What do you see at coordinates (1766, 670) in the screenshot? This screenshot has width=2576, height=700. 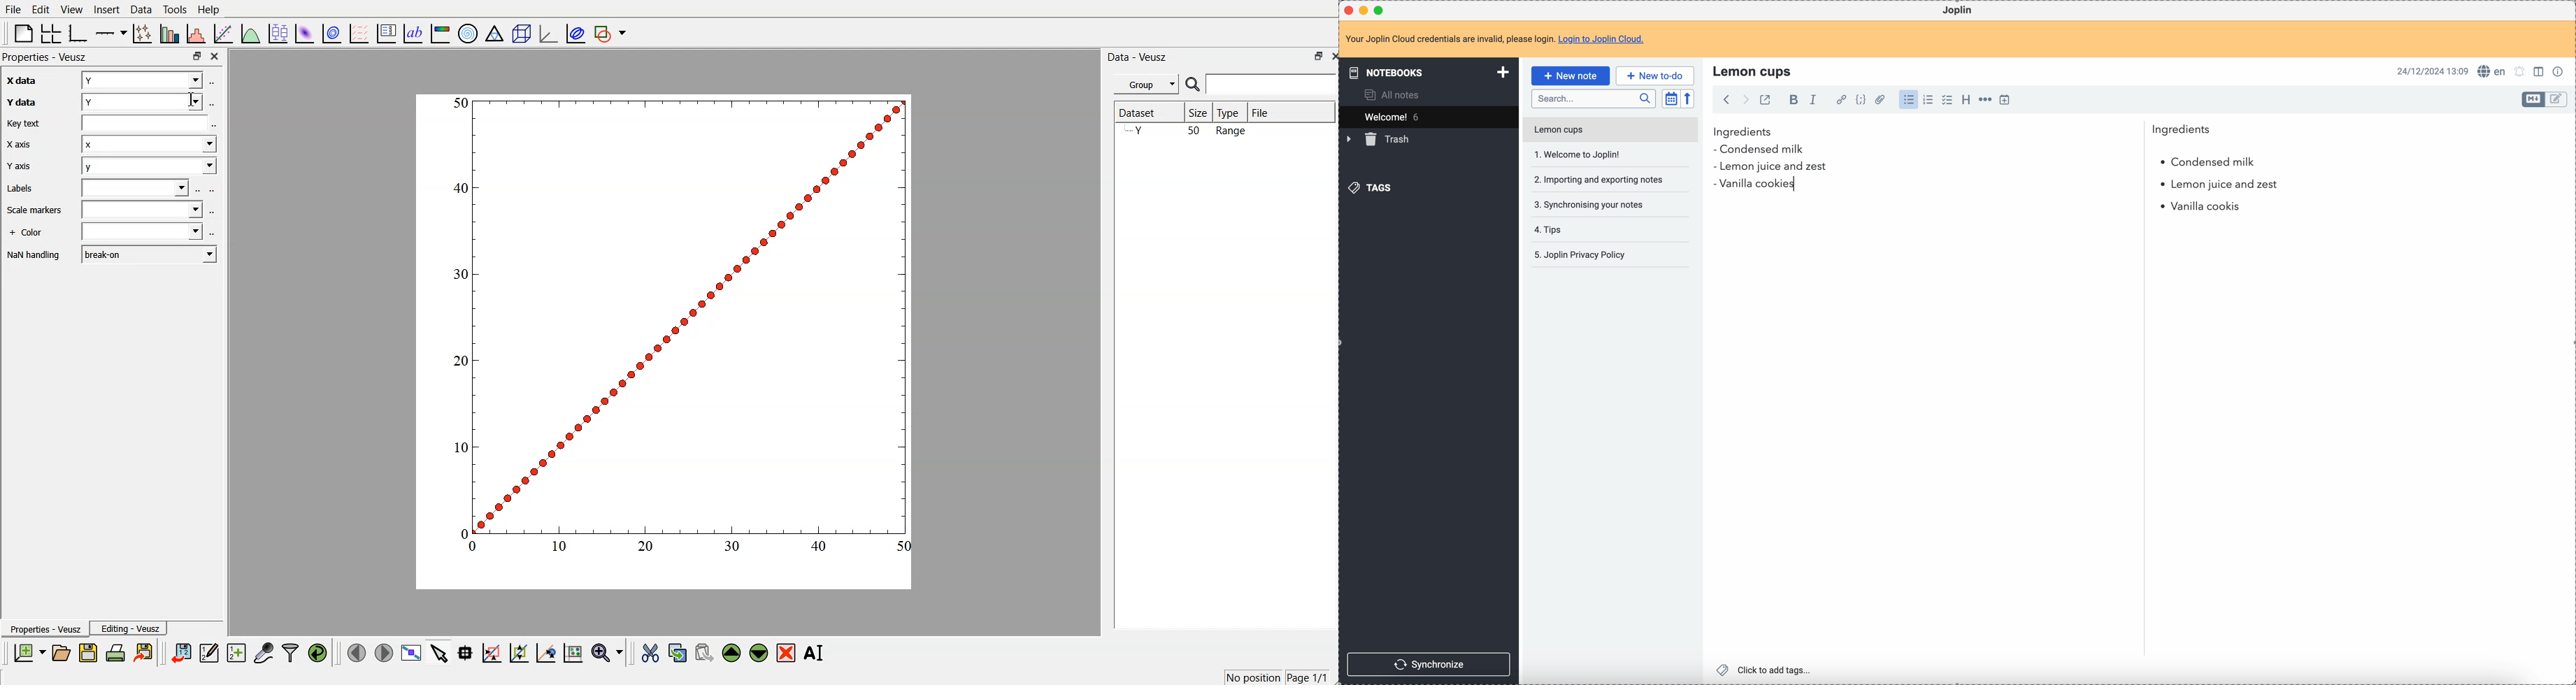 I see `click to add tags` at bounding box center [1766, 670].